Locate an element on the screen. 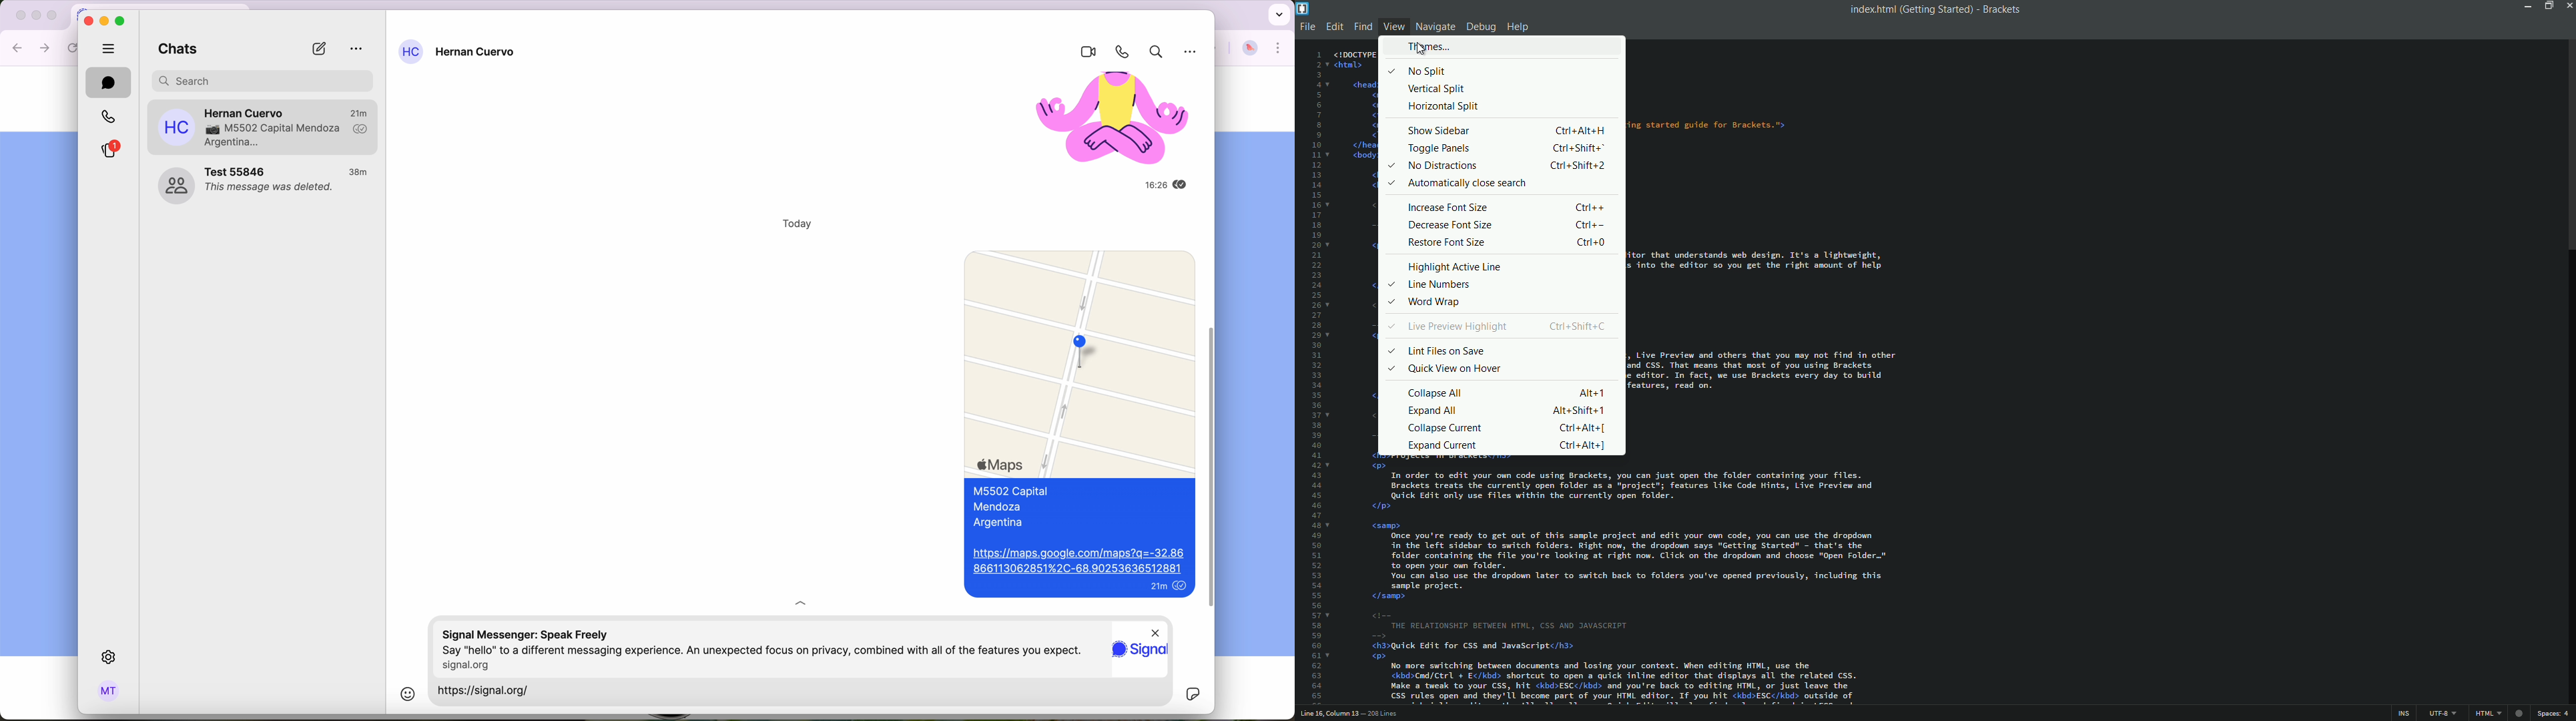  refresh the page is located at coordinates (74, 48).